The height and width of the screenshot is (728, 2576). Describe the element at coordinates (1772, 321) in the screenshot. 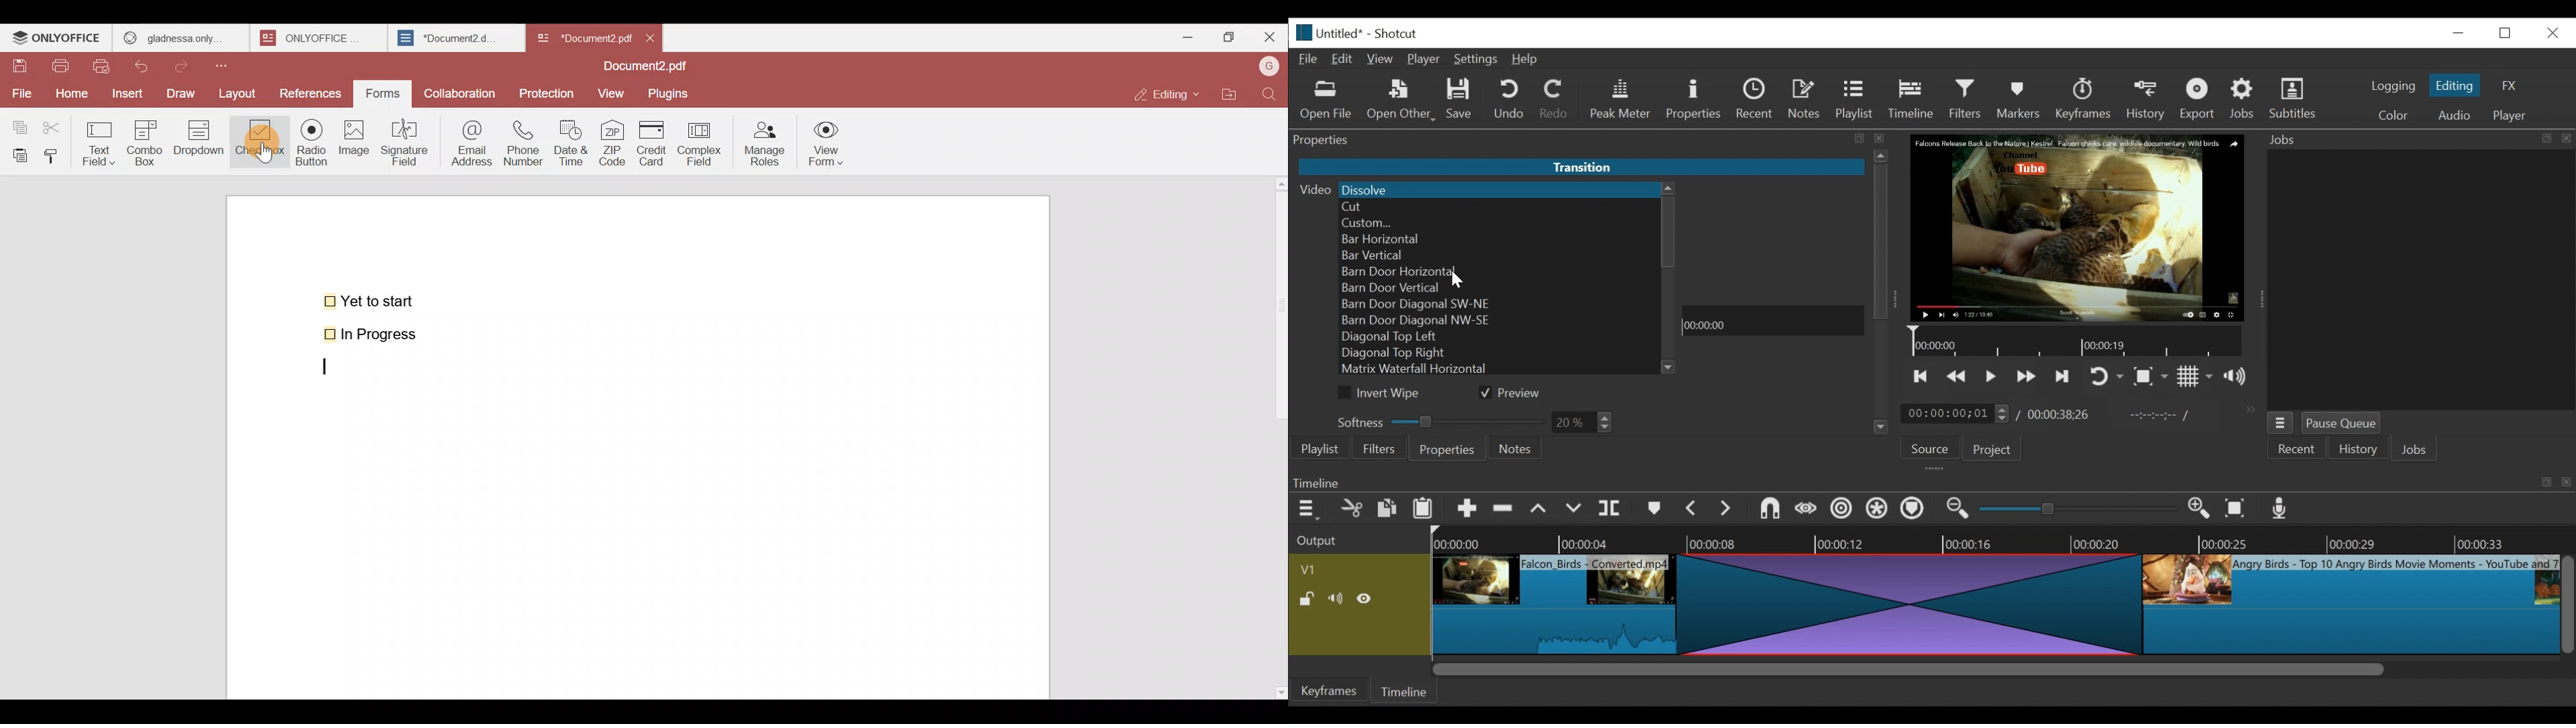

I see `Timeline` at that location.